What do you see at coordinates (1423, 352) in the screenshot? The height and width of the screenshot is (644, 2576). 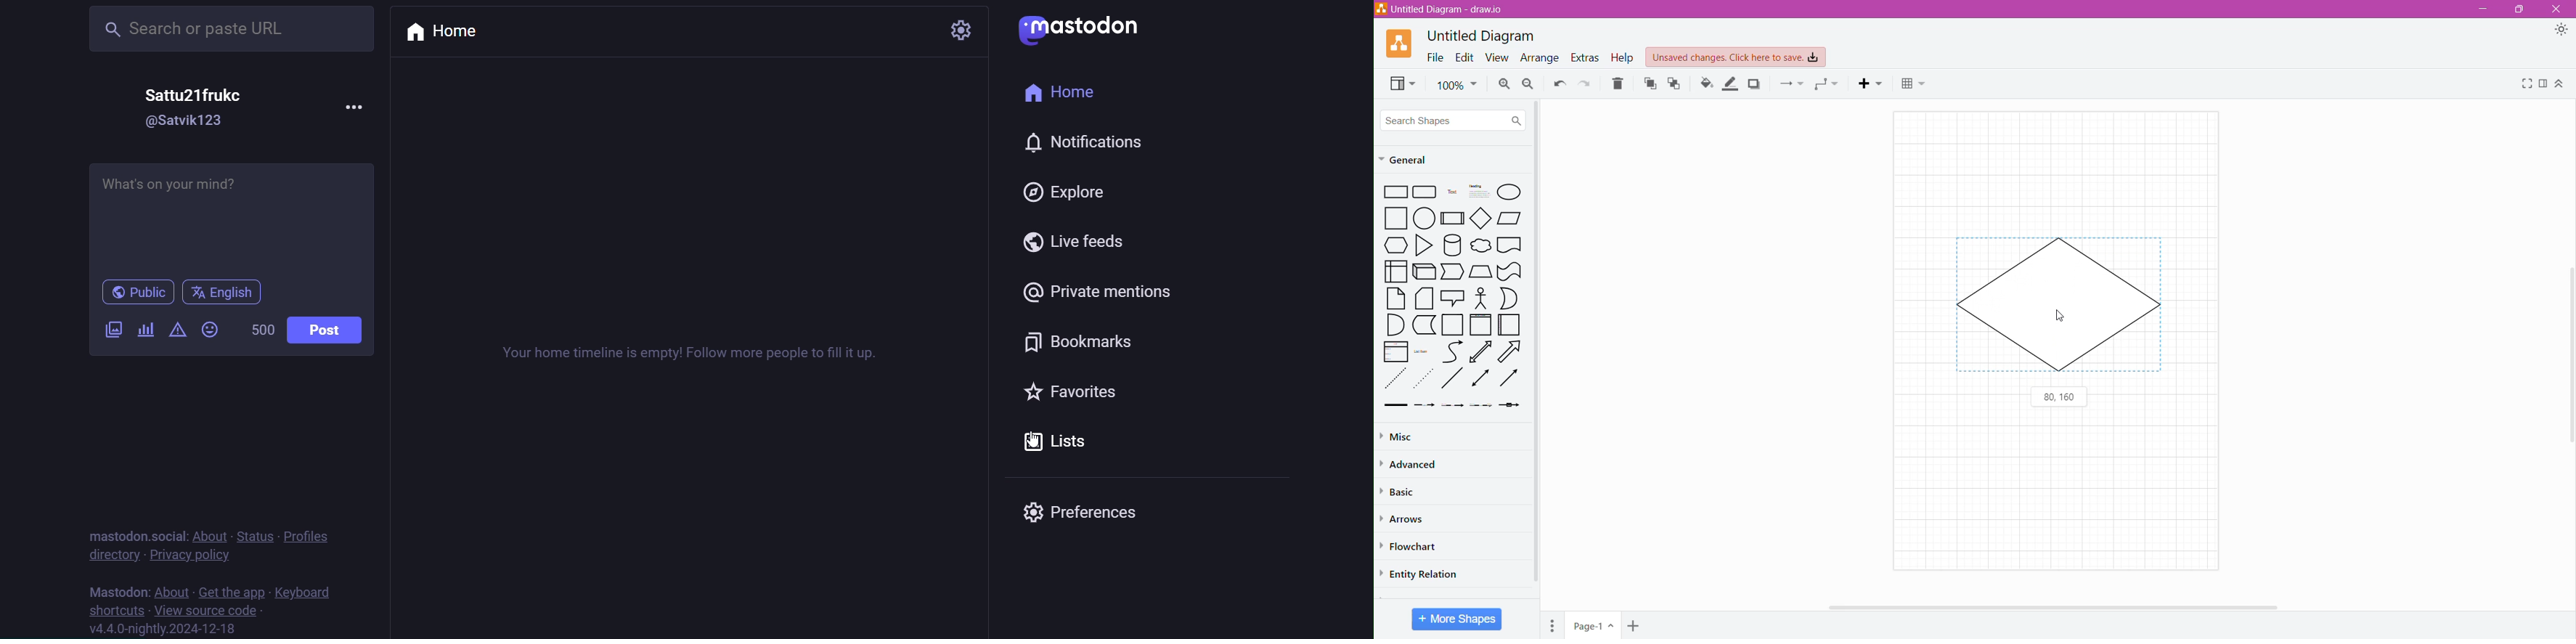 I see `List Item` at bounding box center [1423, 352].